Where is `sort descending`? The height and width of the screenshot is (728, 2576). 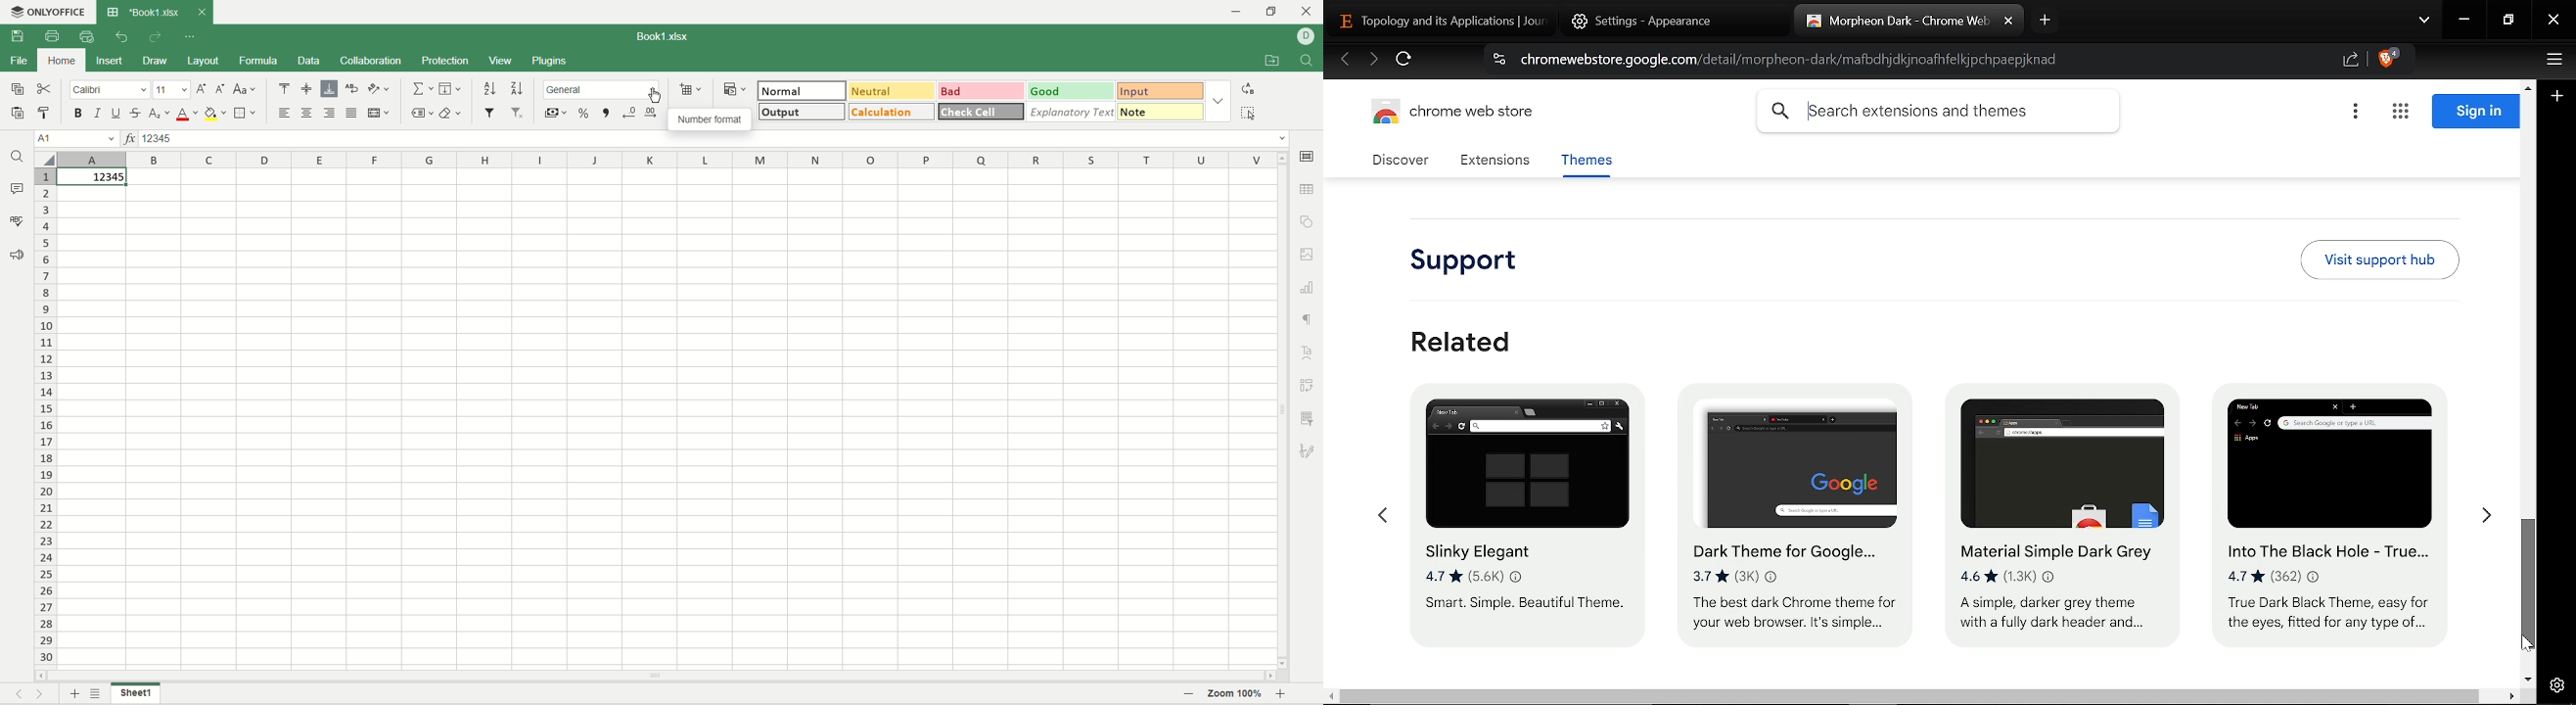 sort descending is located at coordinates (517, 89).